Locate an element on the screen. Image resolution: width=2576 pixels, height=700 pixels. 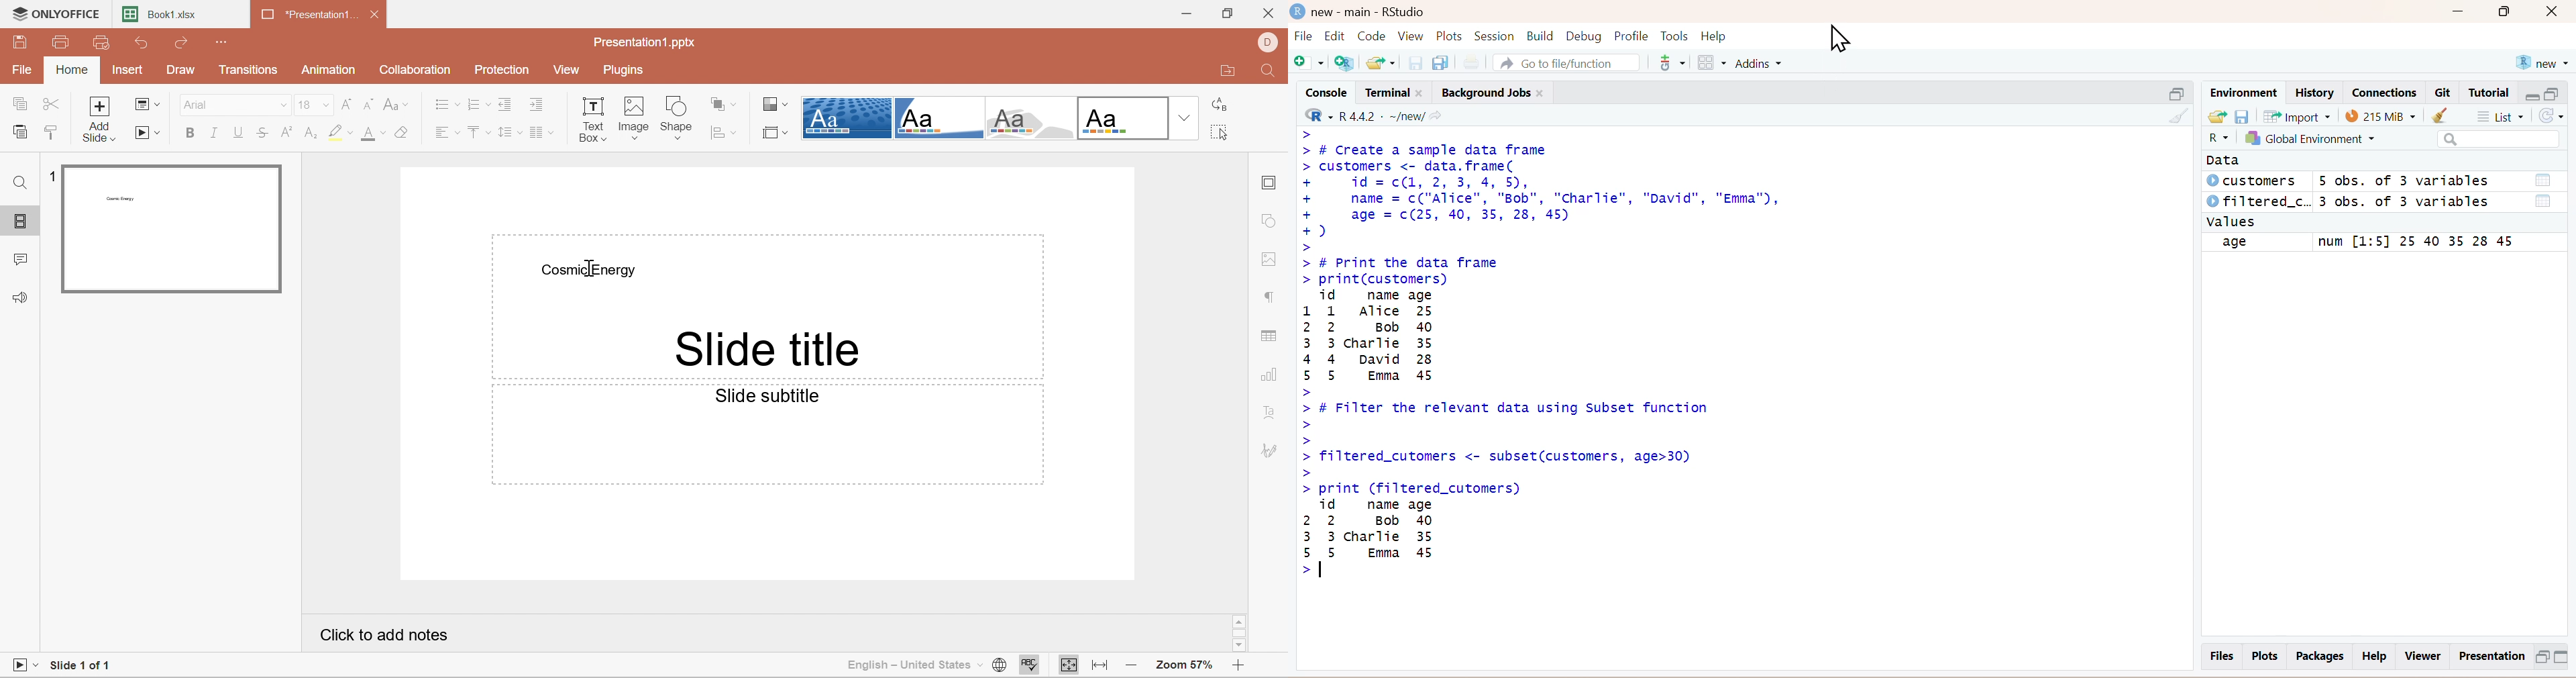
Customize quick access toolbar is located at coordinates (223, 42).